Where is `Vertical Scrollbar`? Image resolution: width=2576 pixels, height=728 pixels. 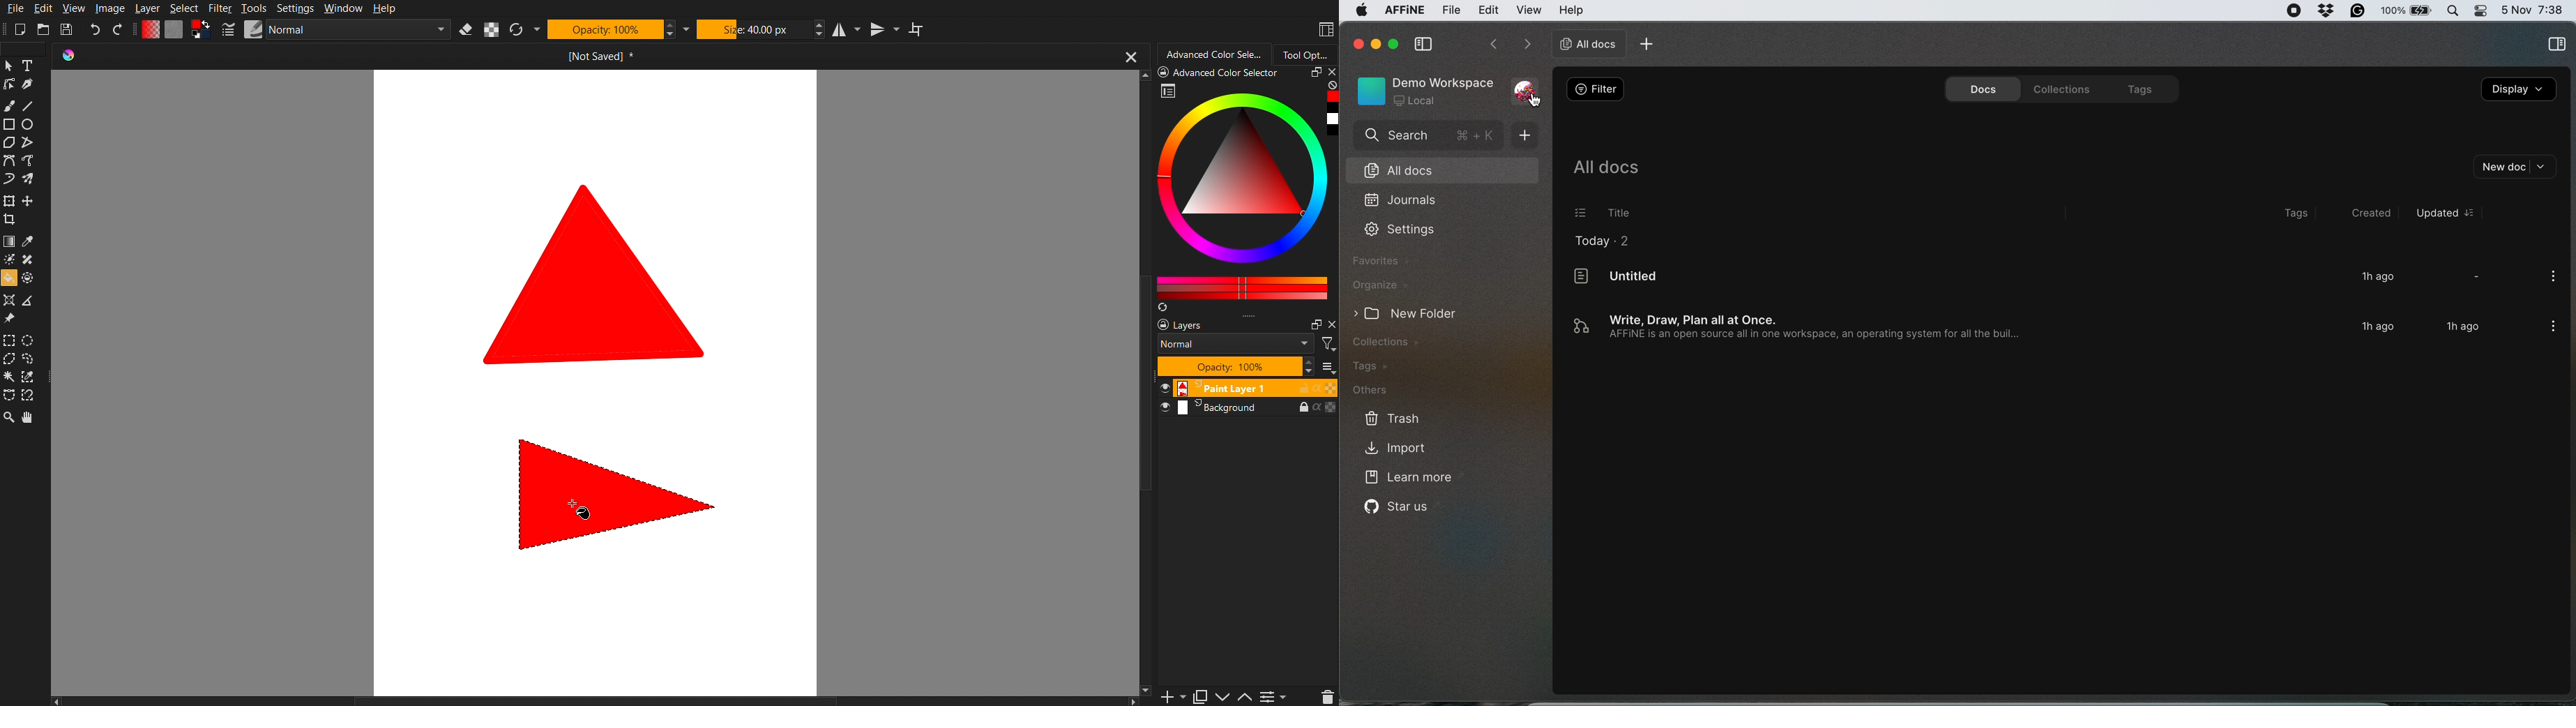 Vertical Scrollbar is located at coordinates (1146, 557).